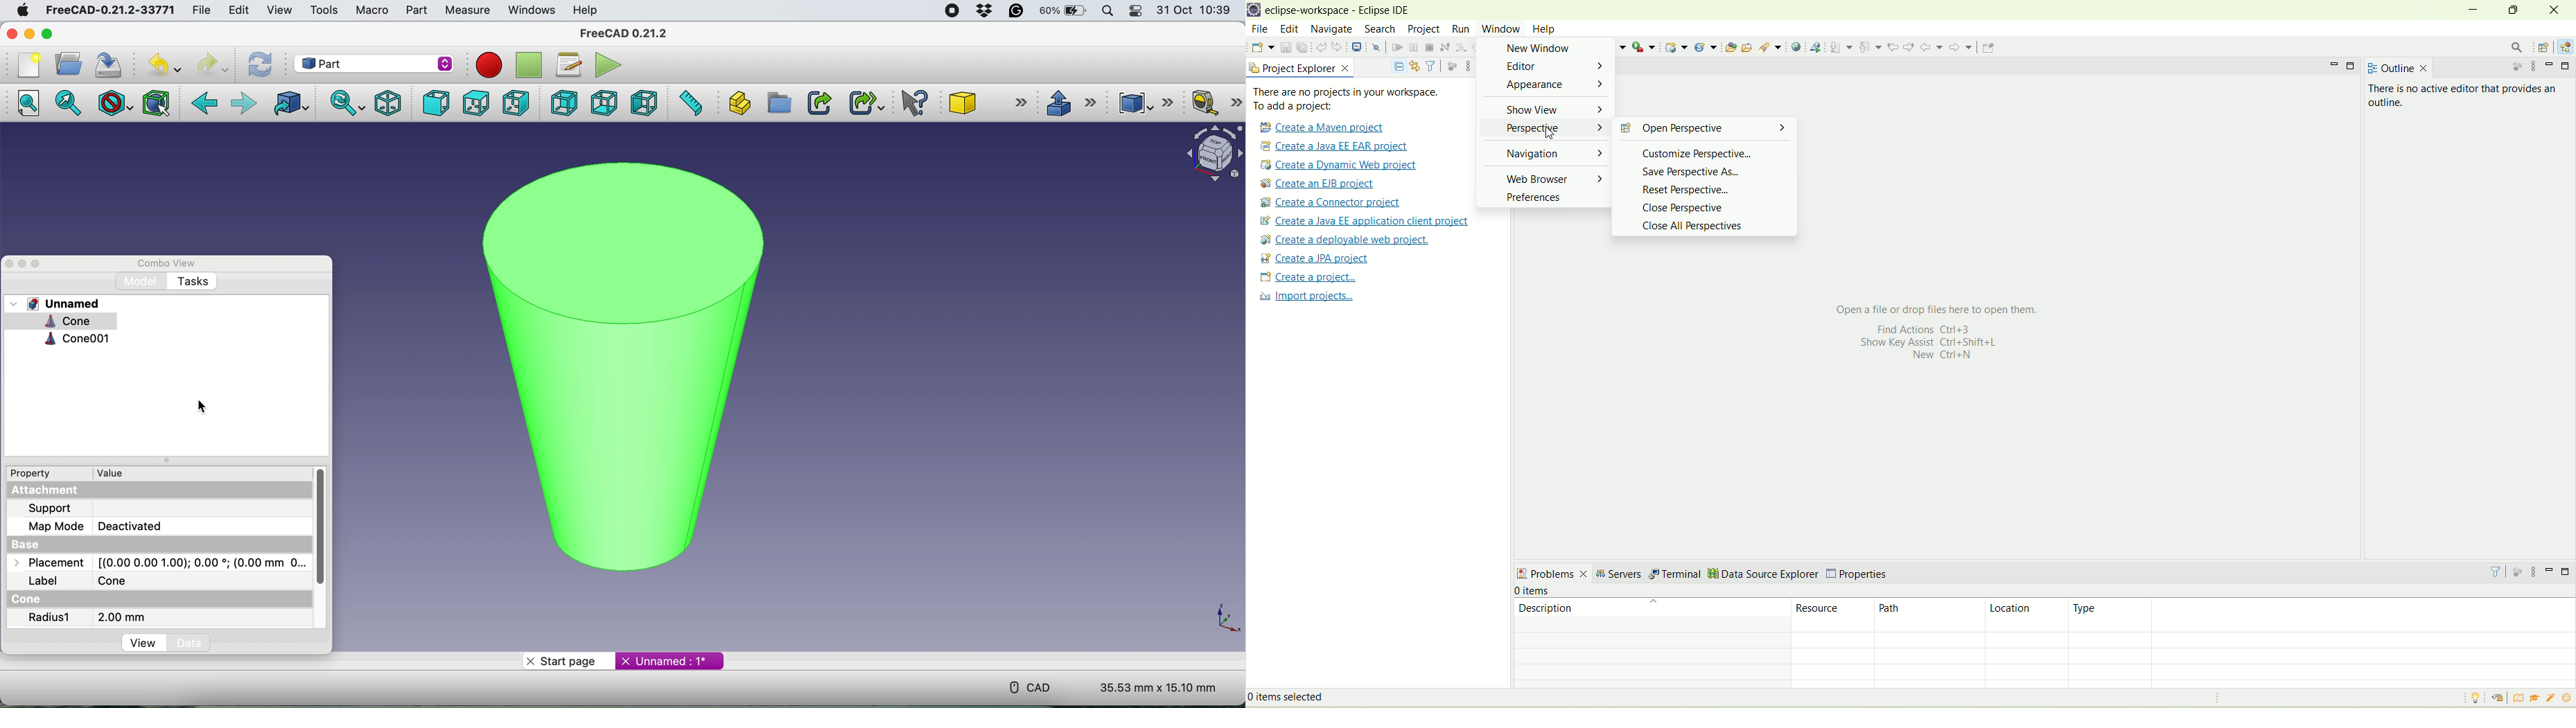 The width and height of the screenshot is (2576, 728). I want to click on view menu, so click(1468, 65).